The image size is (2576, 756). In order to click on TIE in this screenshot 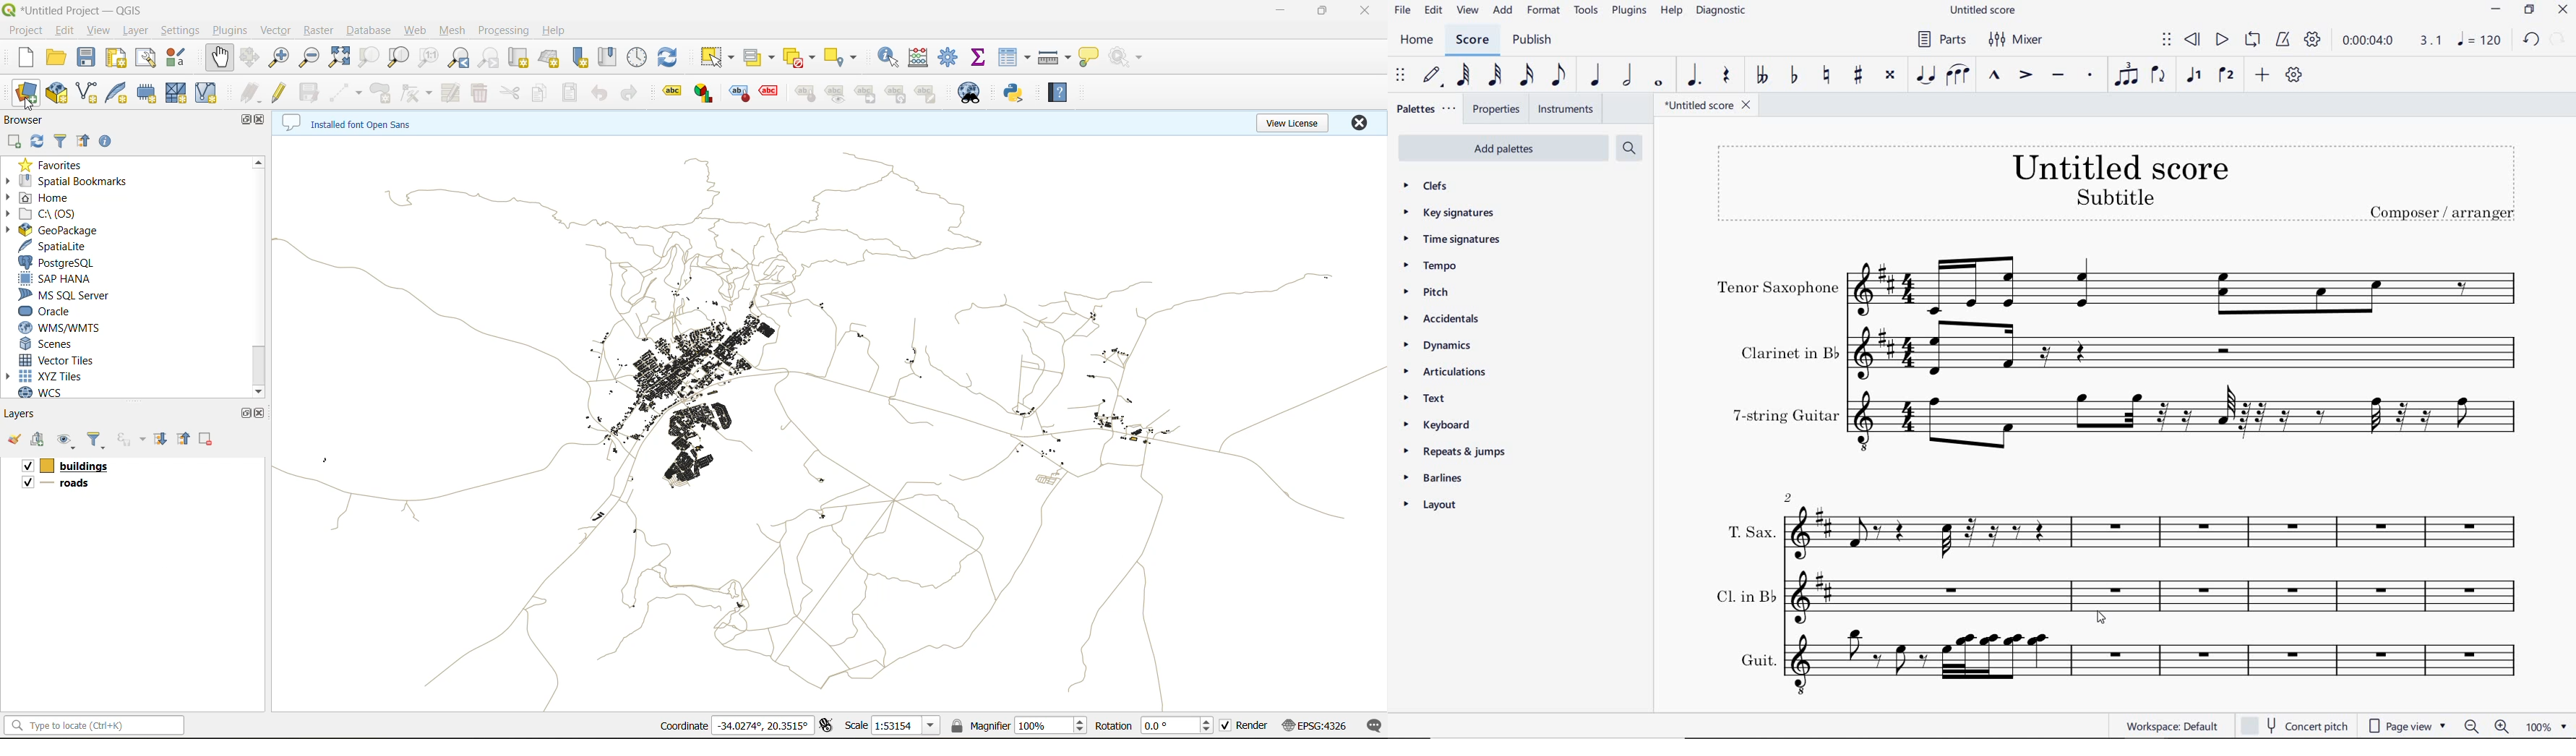, I will do `click(1923, 74)`.